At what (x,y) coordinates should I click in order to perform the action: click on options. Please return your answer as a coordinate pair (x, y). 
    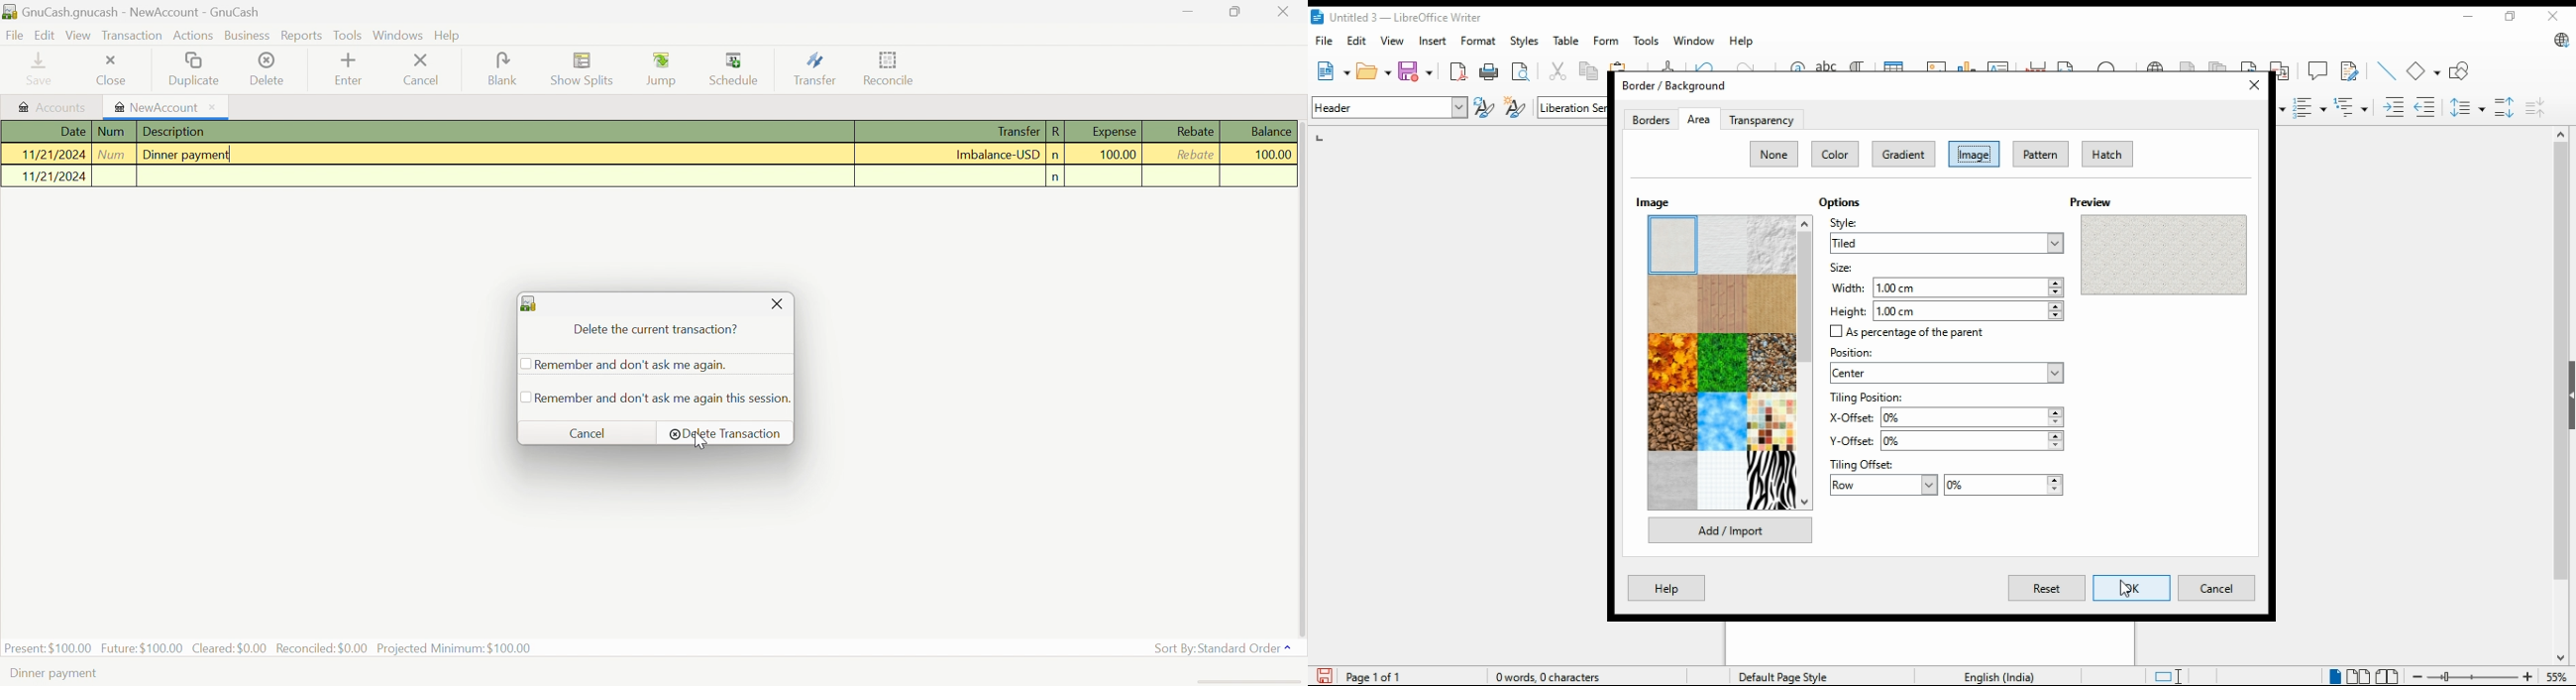
    Looking at the image, I should click on (1843, 202).